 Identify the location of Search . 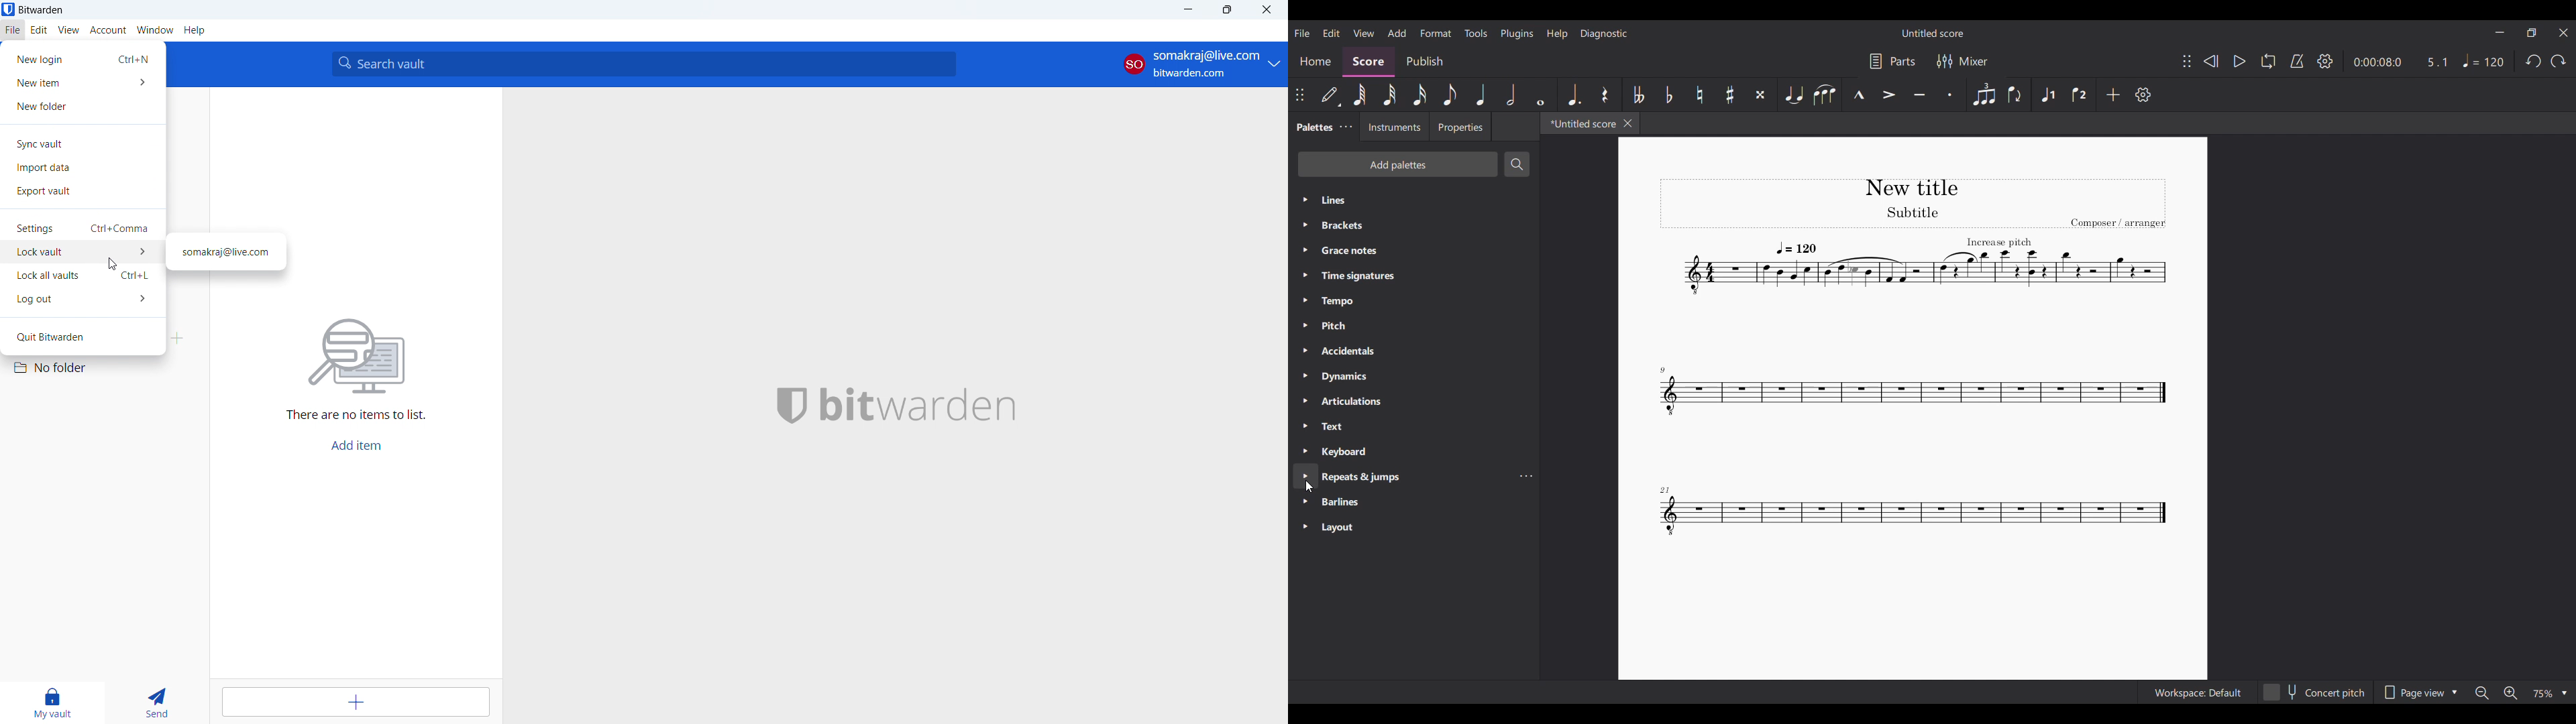
(1517, 164).